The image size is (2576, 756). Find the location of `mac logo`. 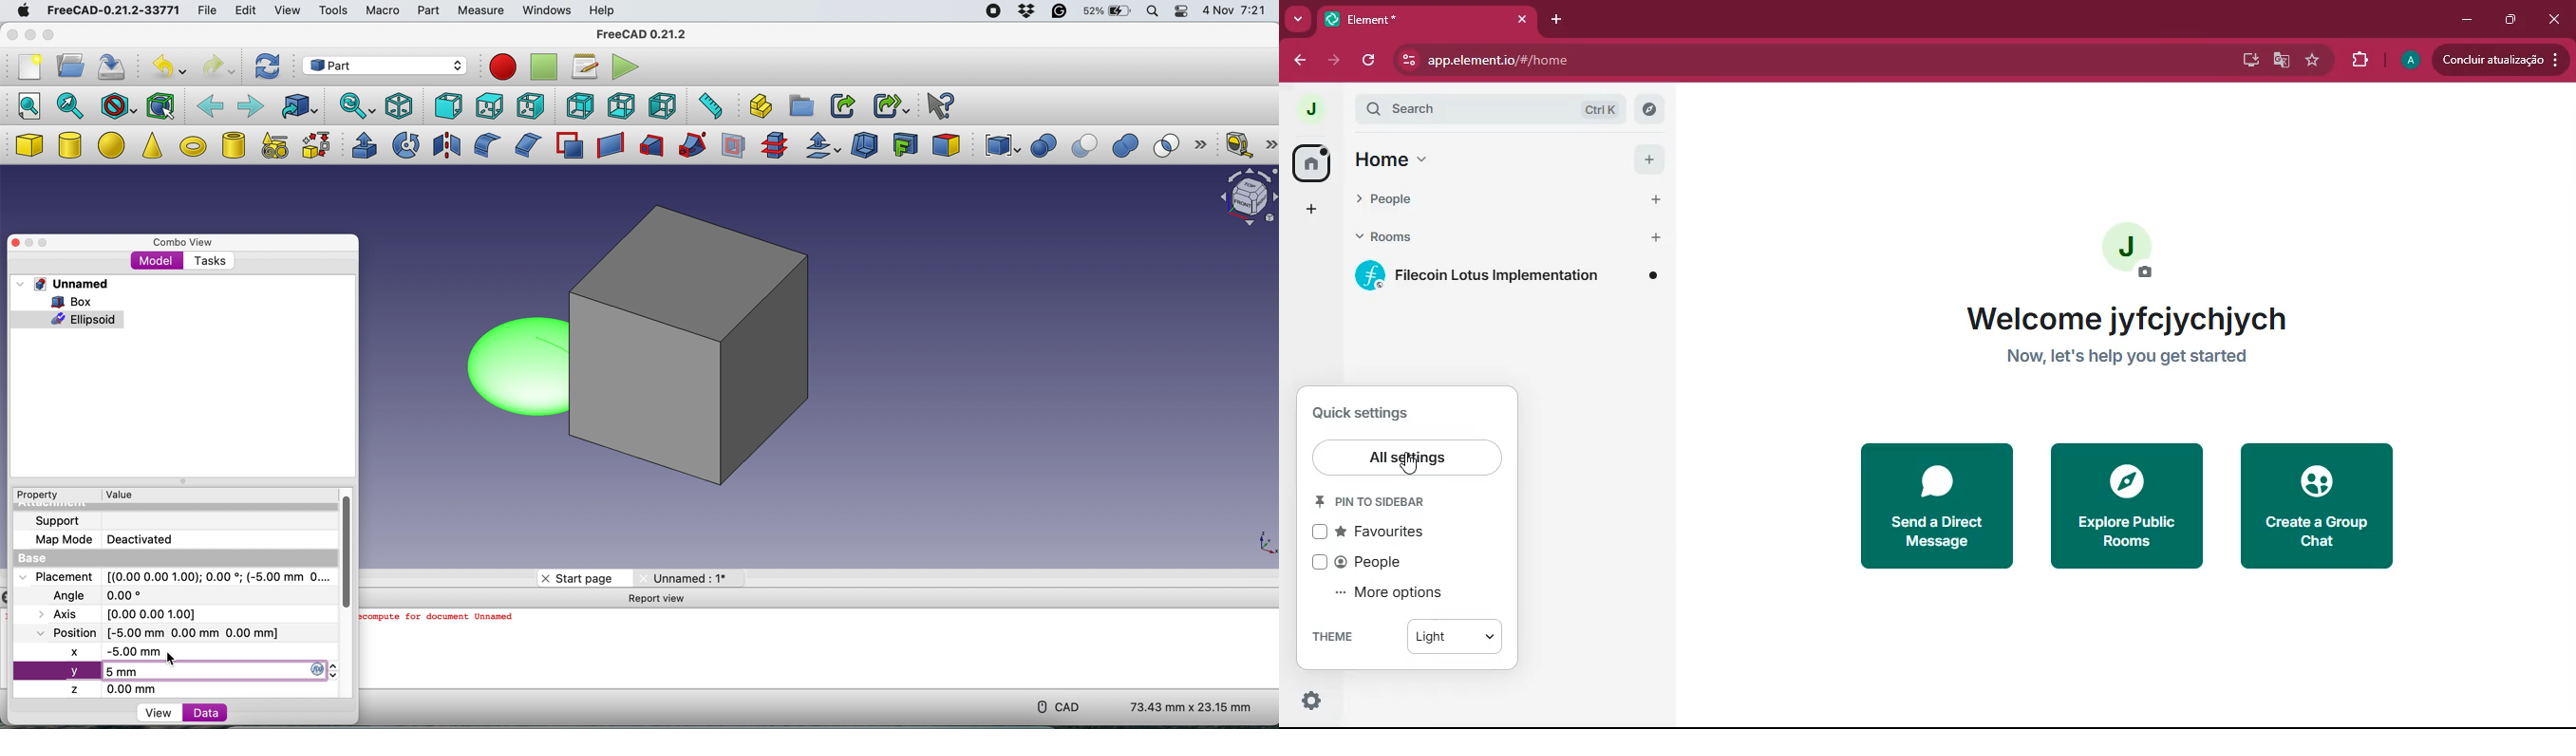

mac logo is located at coordinates (21, 12).